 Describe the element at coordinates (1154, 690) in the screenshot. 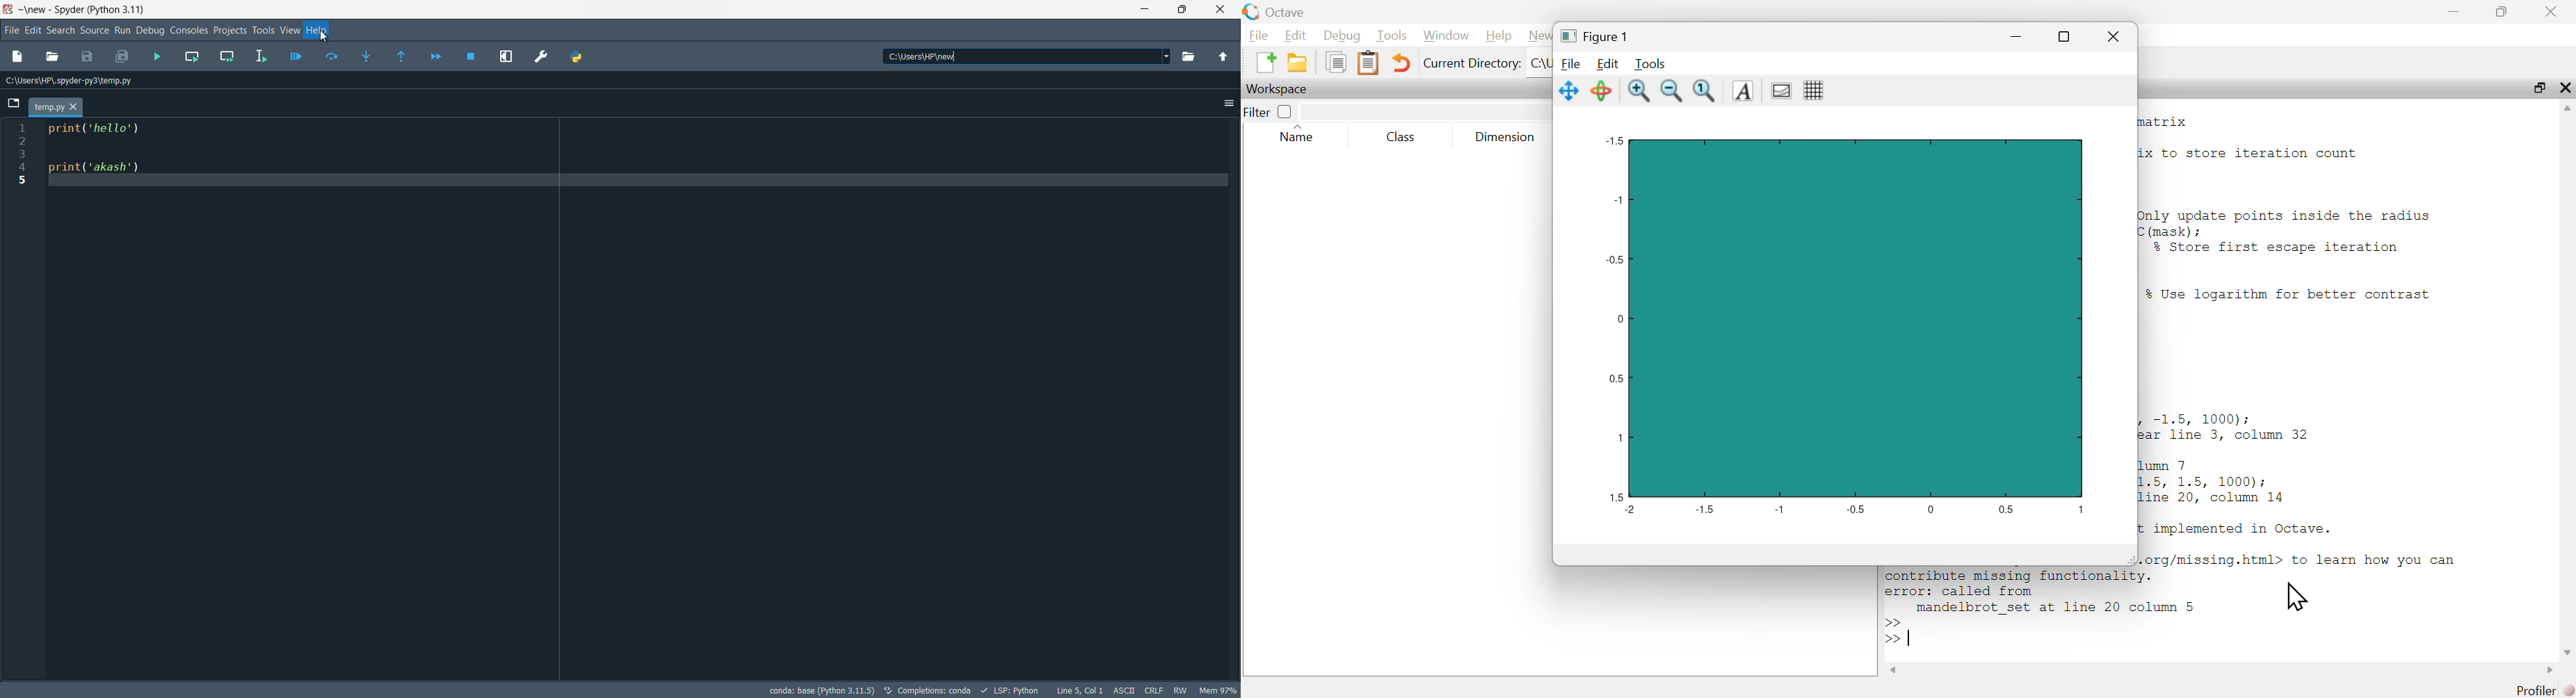

I see `crlf` at that location.